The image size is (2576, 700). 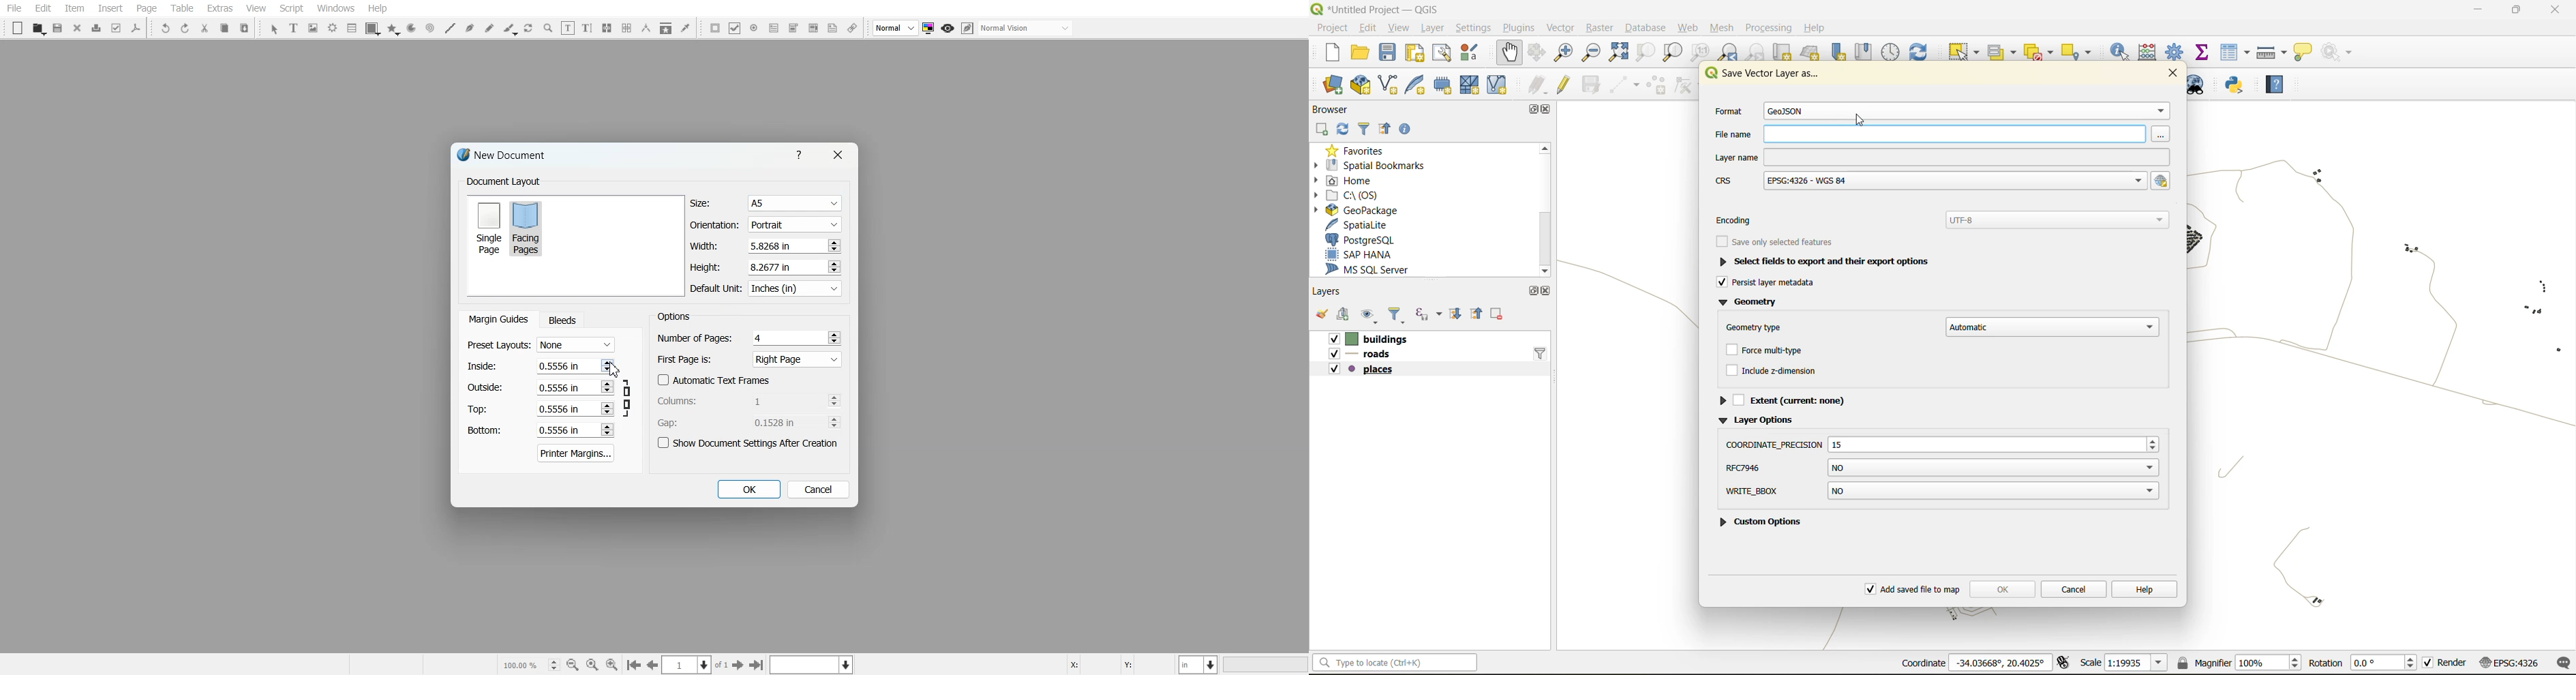 What do you see at coordinates (587, 28) in the screenshot?
I see `Edit Text` at bounding box center [587, 28].